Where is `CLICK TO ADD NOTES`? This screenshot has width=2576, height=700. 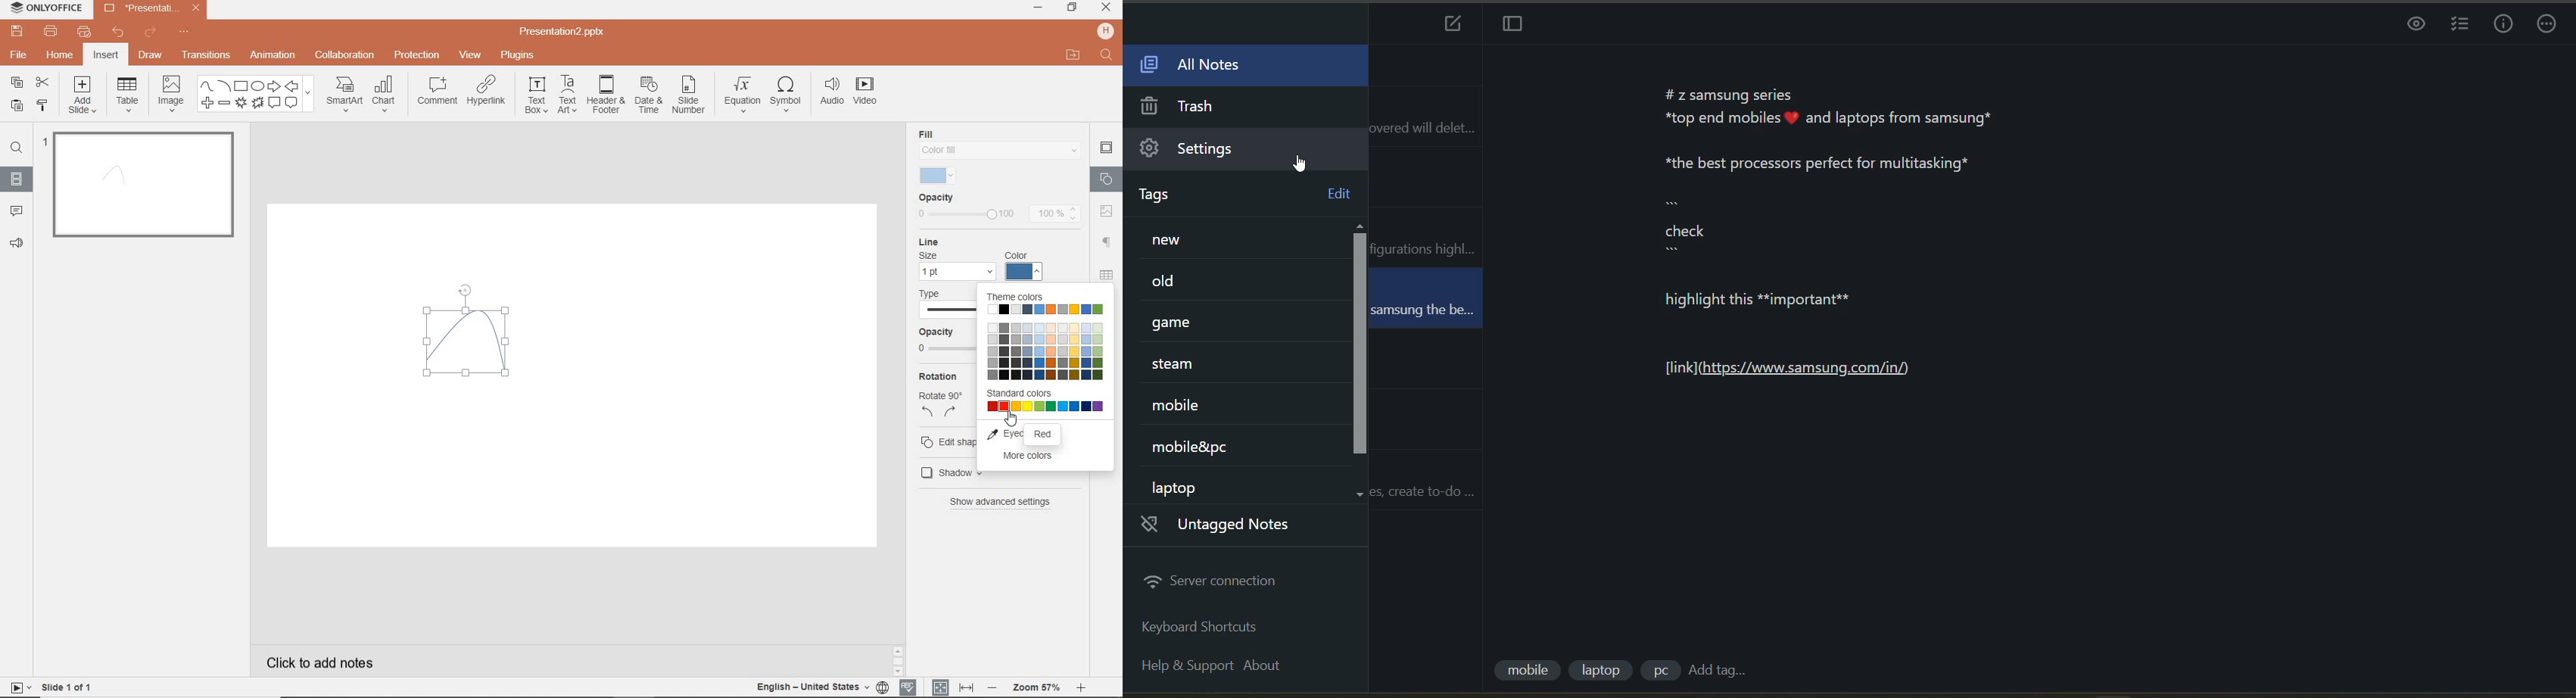 CLICK TO ADD NOTES is located at coordinates (324, 663).